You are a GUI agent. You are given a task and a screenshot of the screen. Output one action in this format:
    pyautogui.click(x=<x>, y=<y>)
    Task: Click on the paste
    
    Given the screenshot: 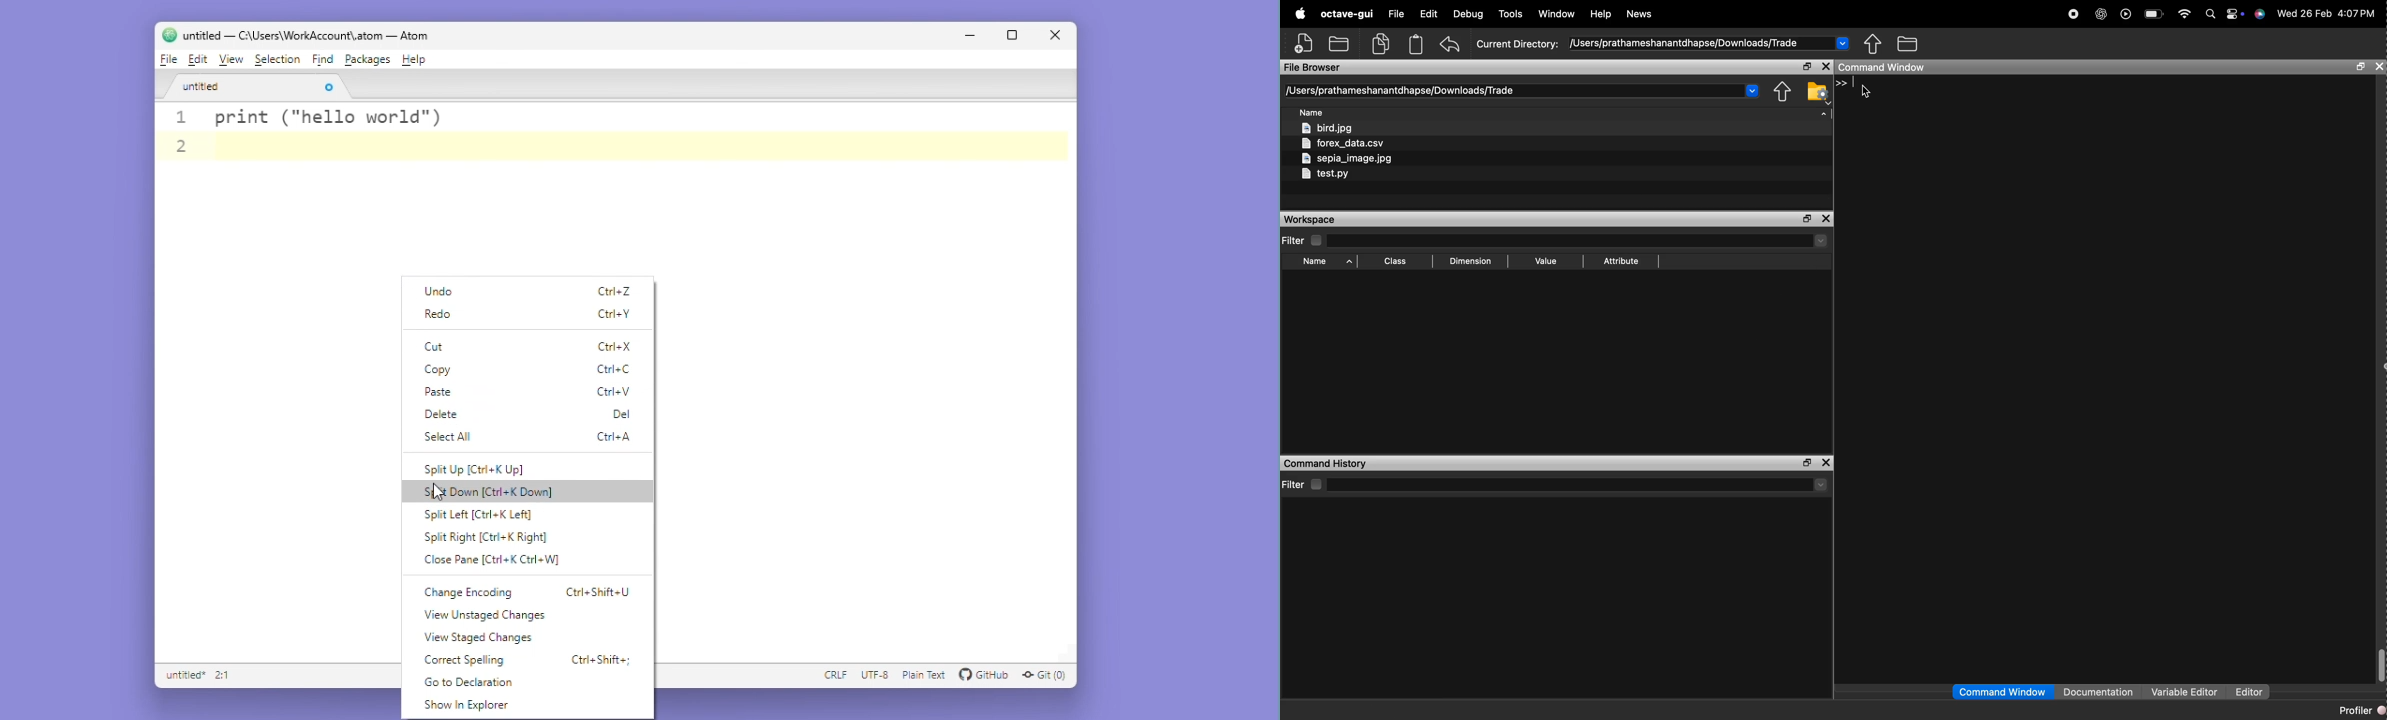 What is the action you would take?
    pyautogui.click(x=441, y=390)
    